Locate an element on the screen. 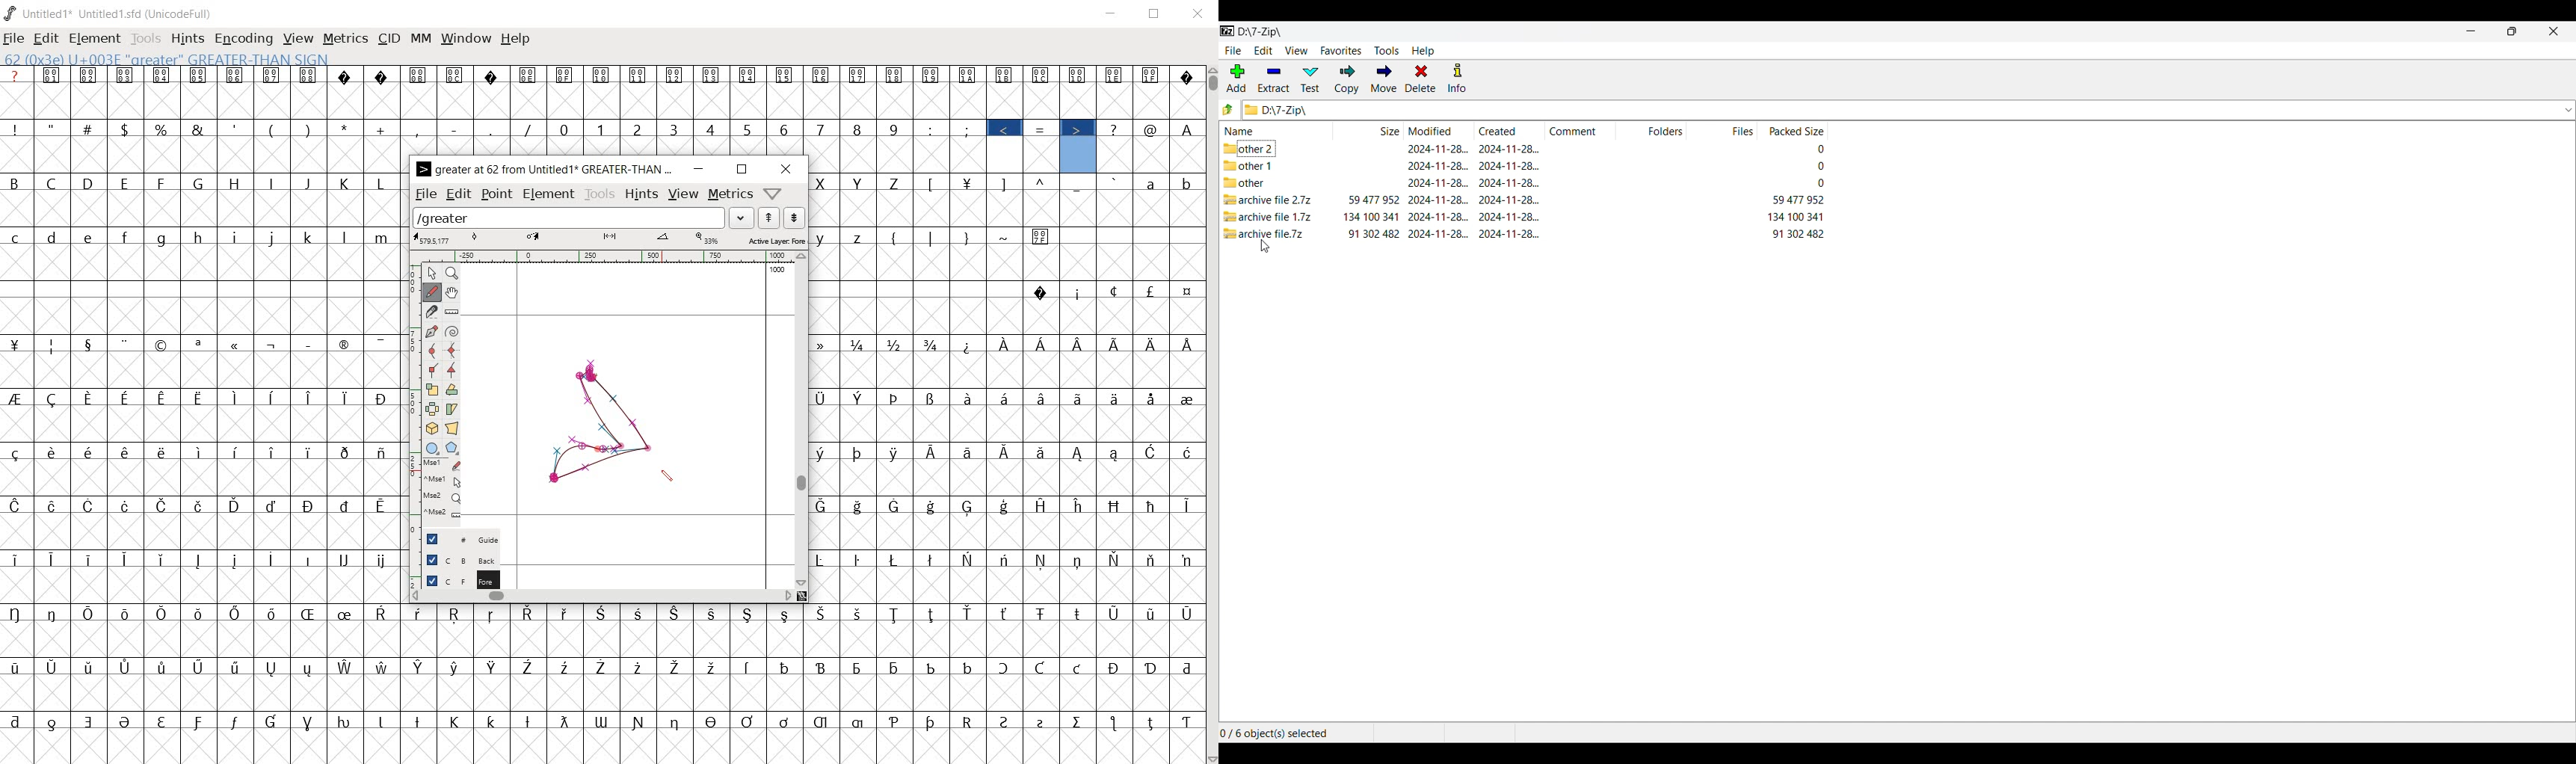 The height and width of the screenshot is (784, 2576). Add is located at coordinates (1236, 78).